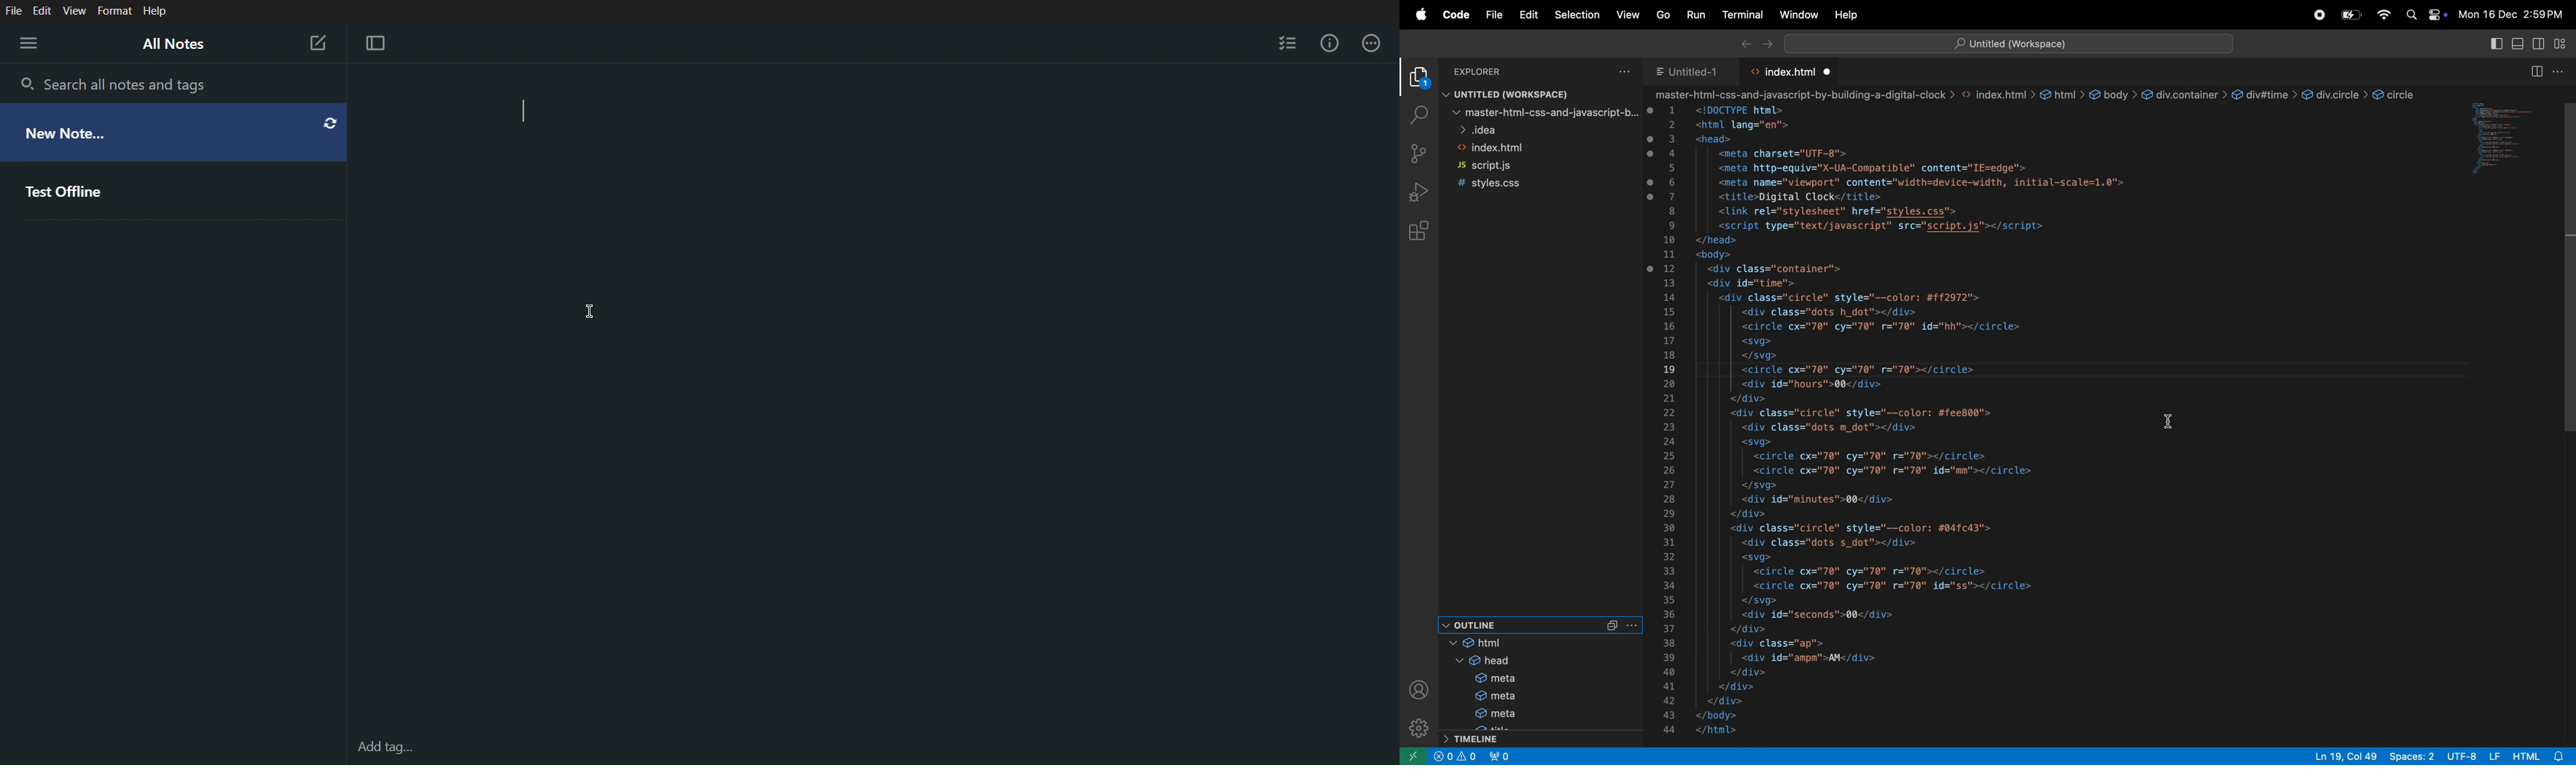 The width and height of the screenshot is (2576, 784). I want to click on File, so click(14, 9).